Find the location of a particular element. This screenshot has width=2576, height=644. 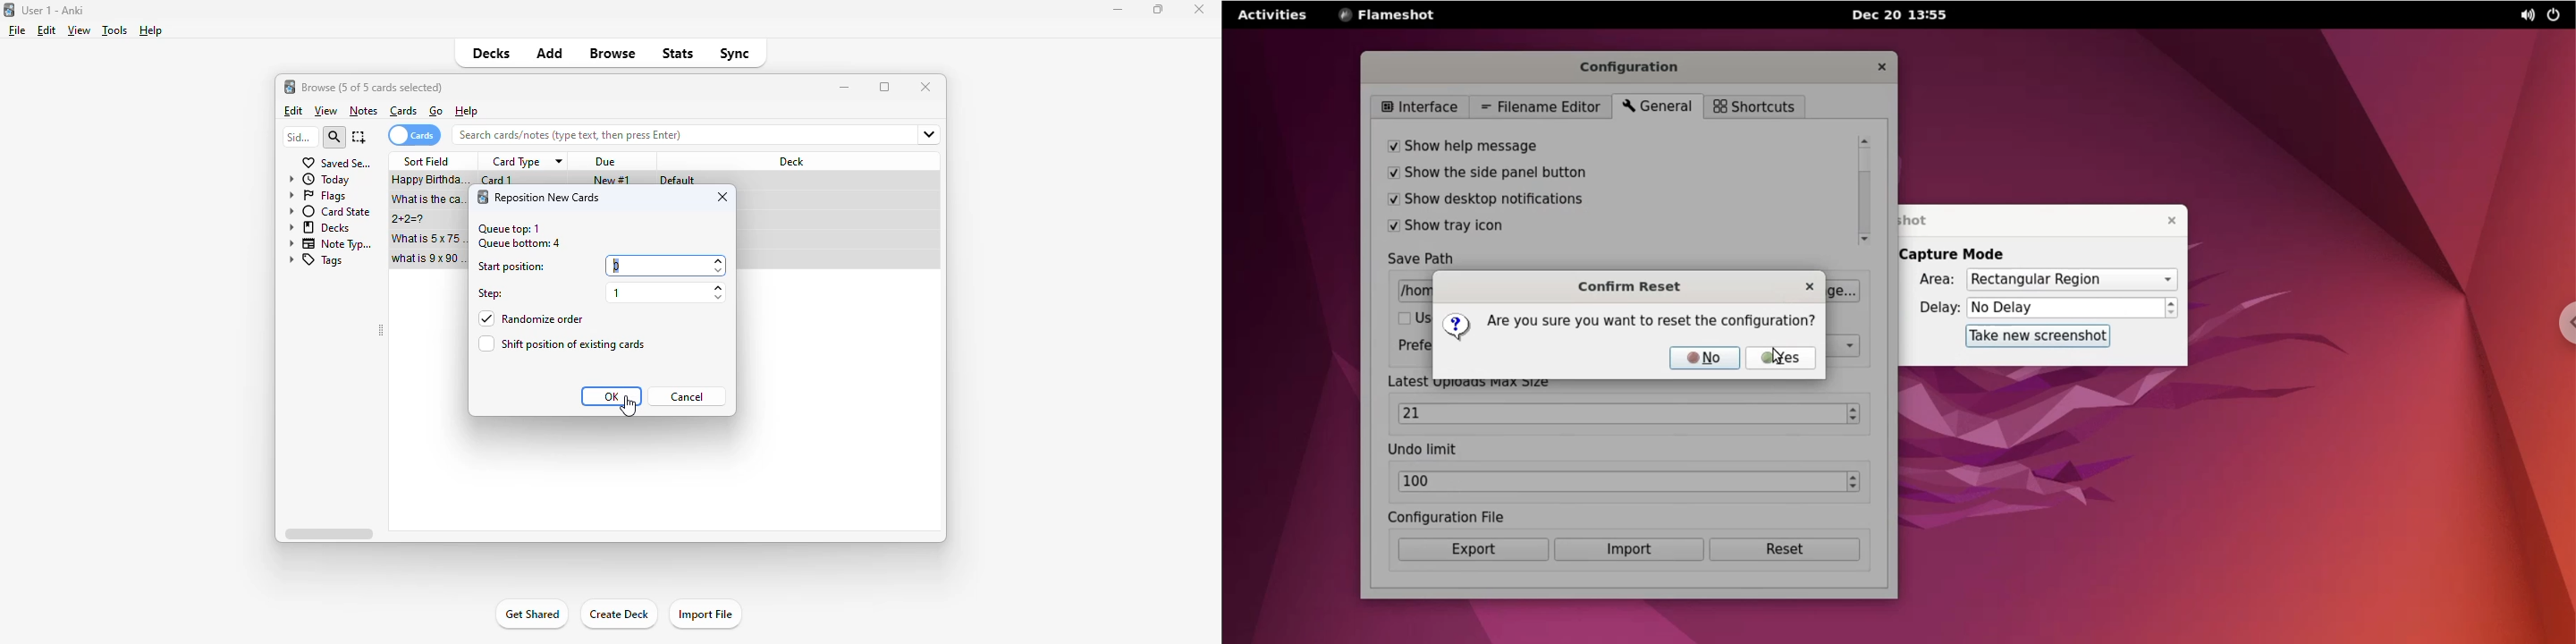

close is located at coordinates (2169, 221).